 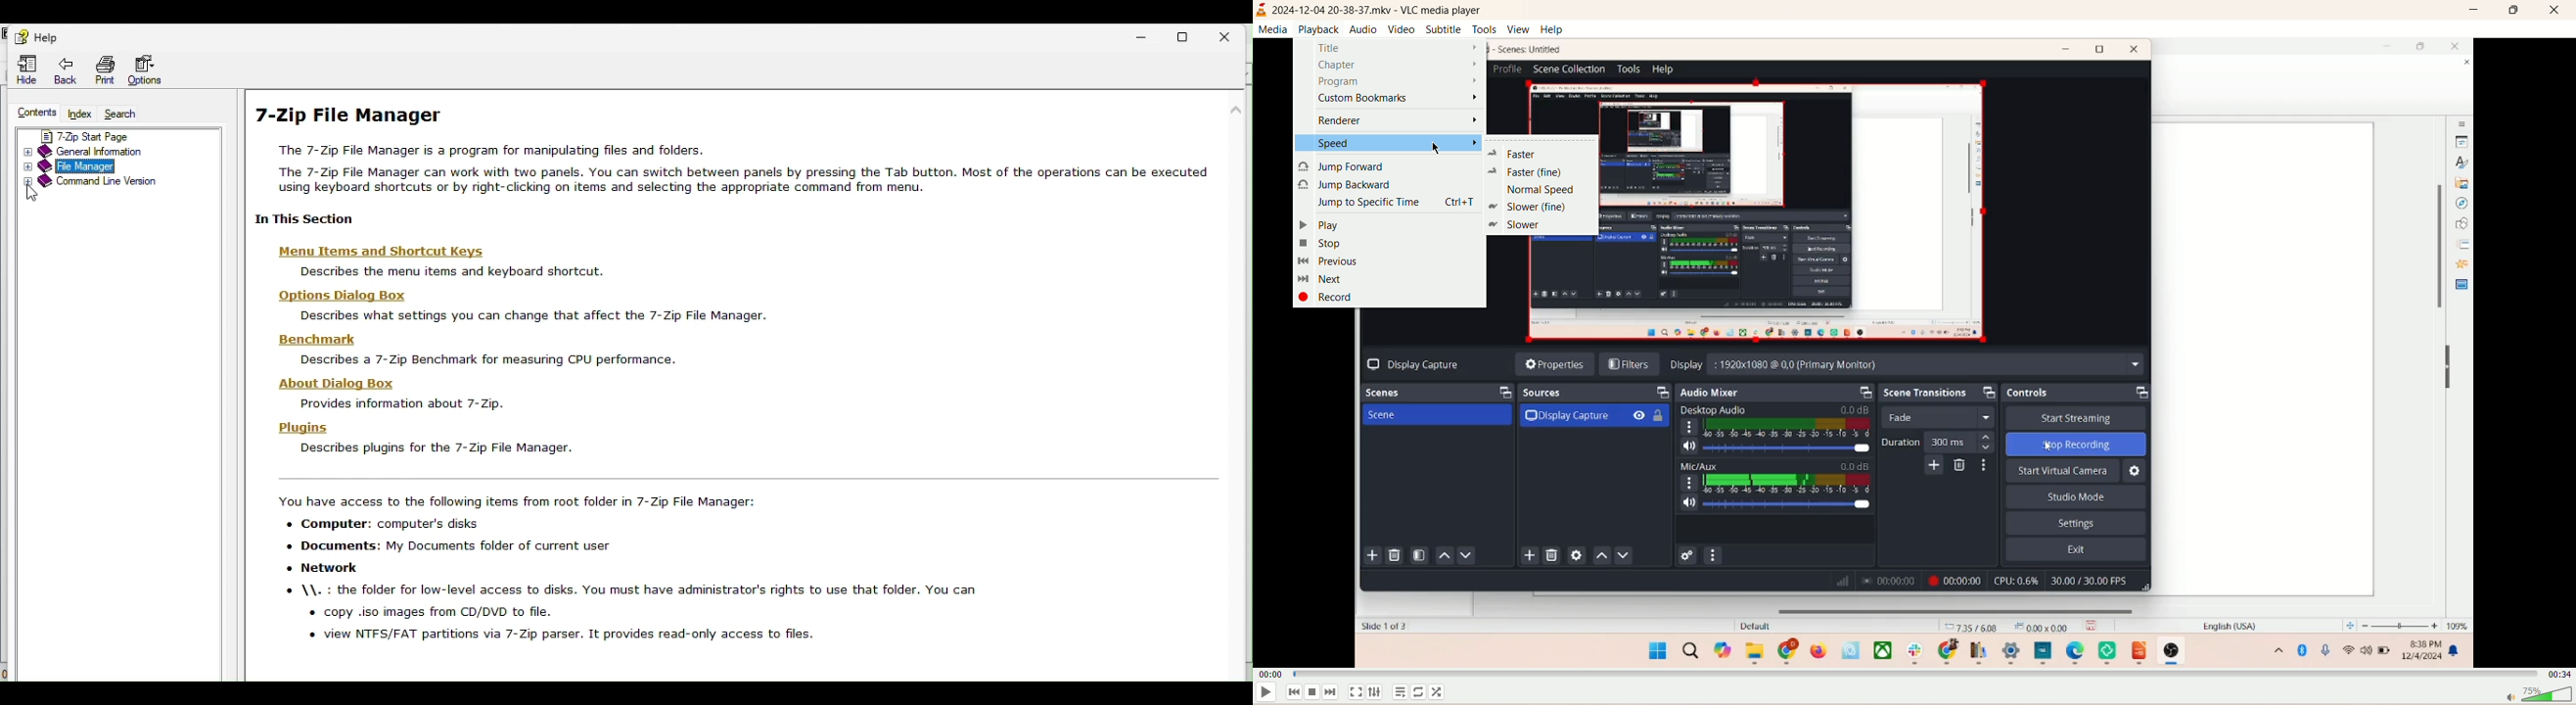 I want to click on total time, so click(x=2559, y=673).